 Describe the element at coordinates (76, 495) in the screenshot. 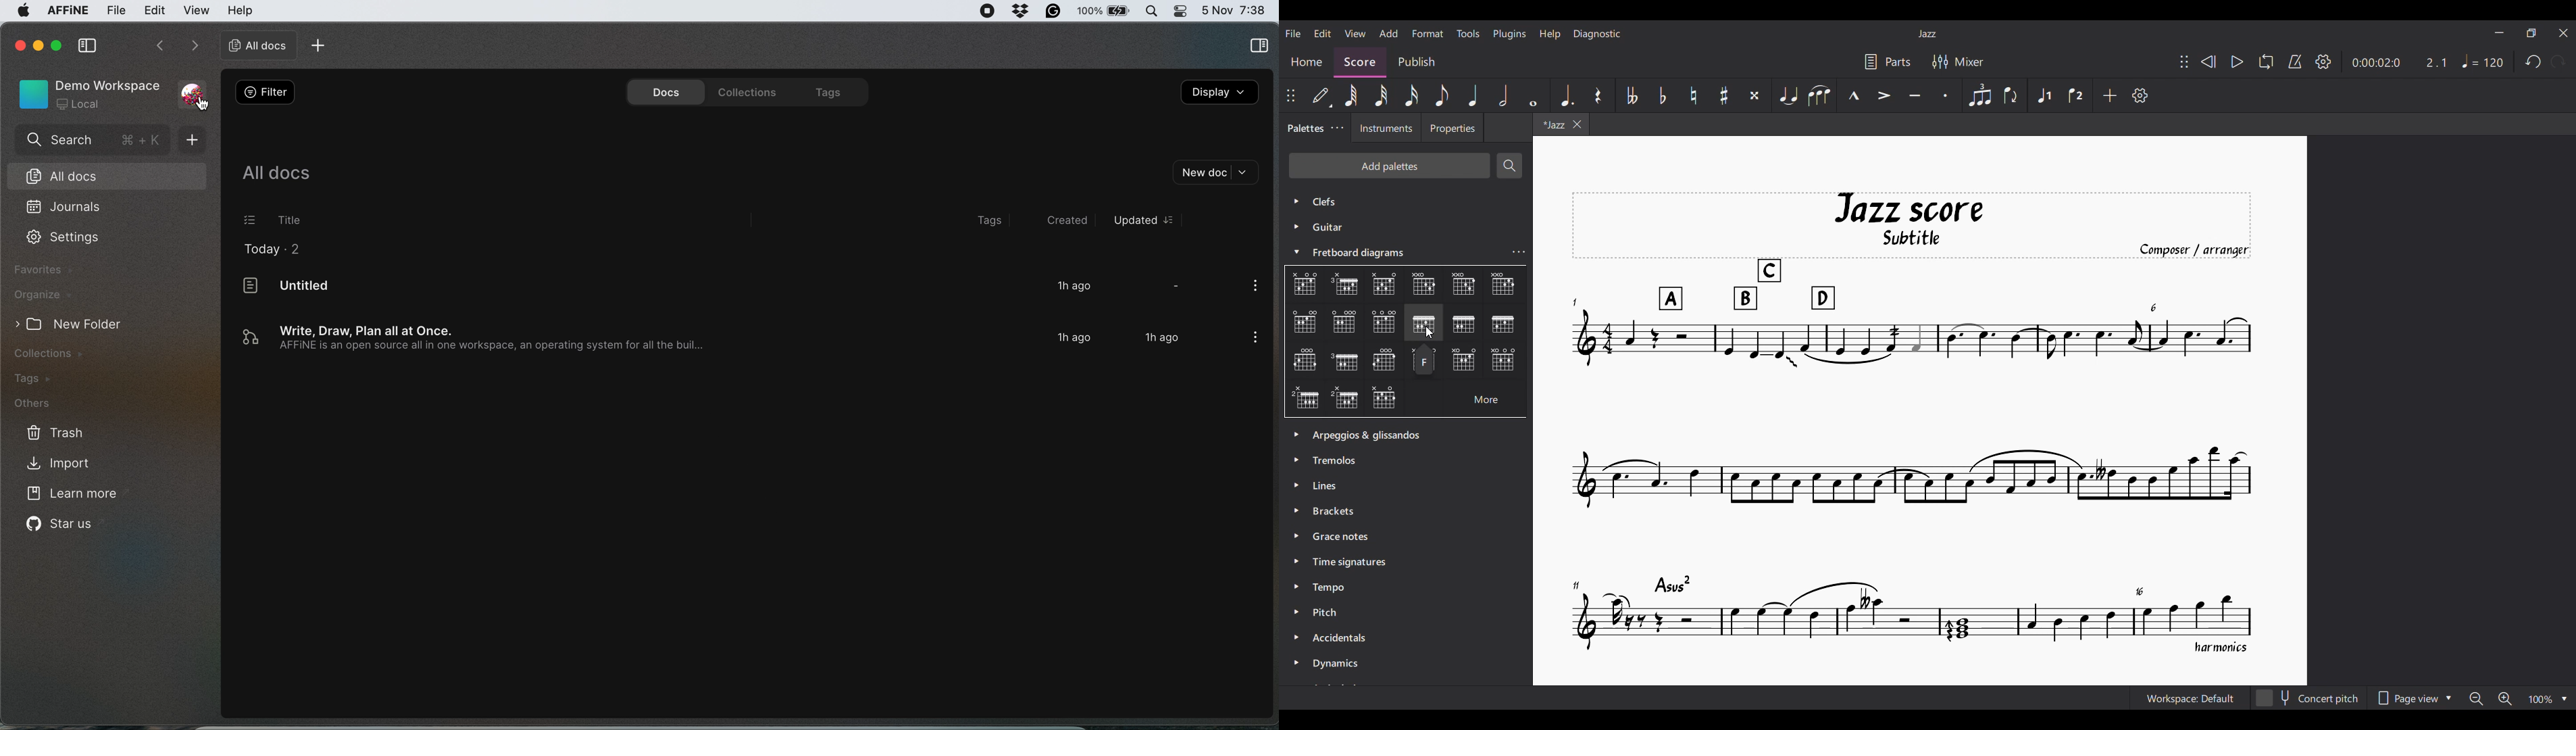

I see `learn more` at that location.